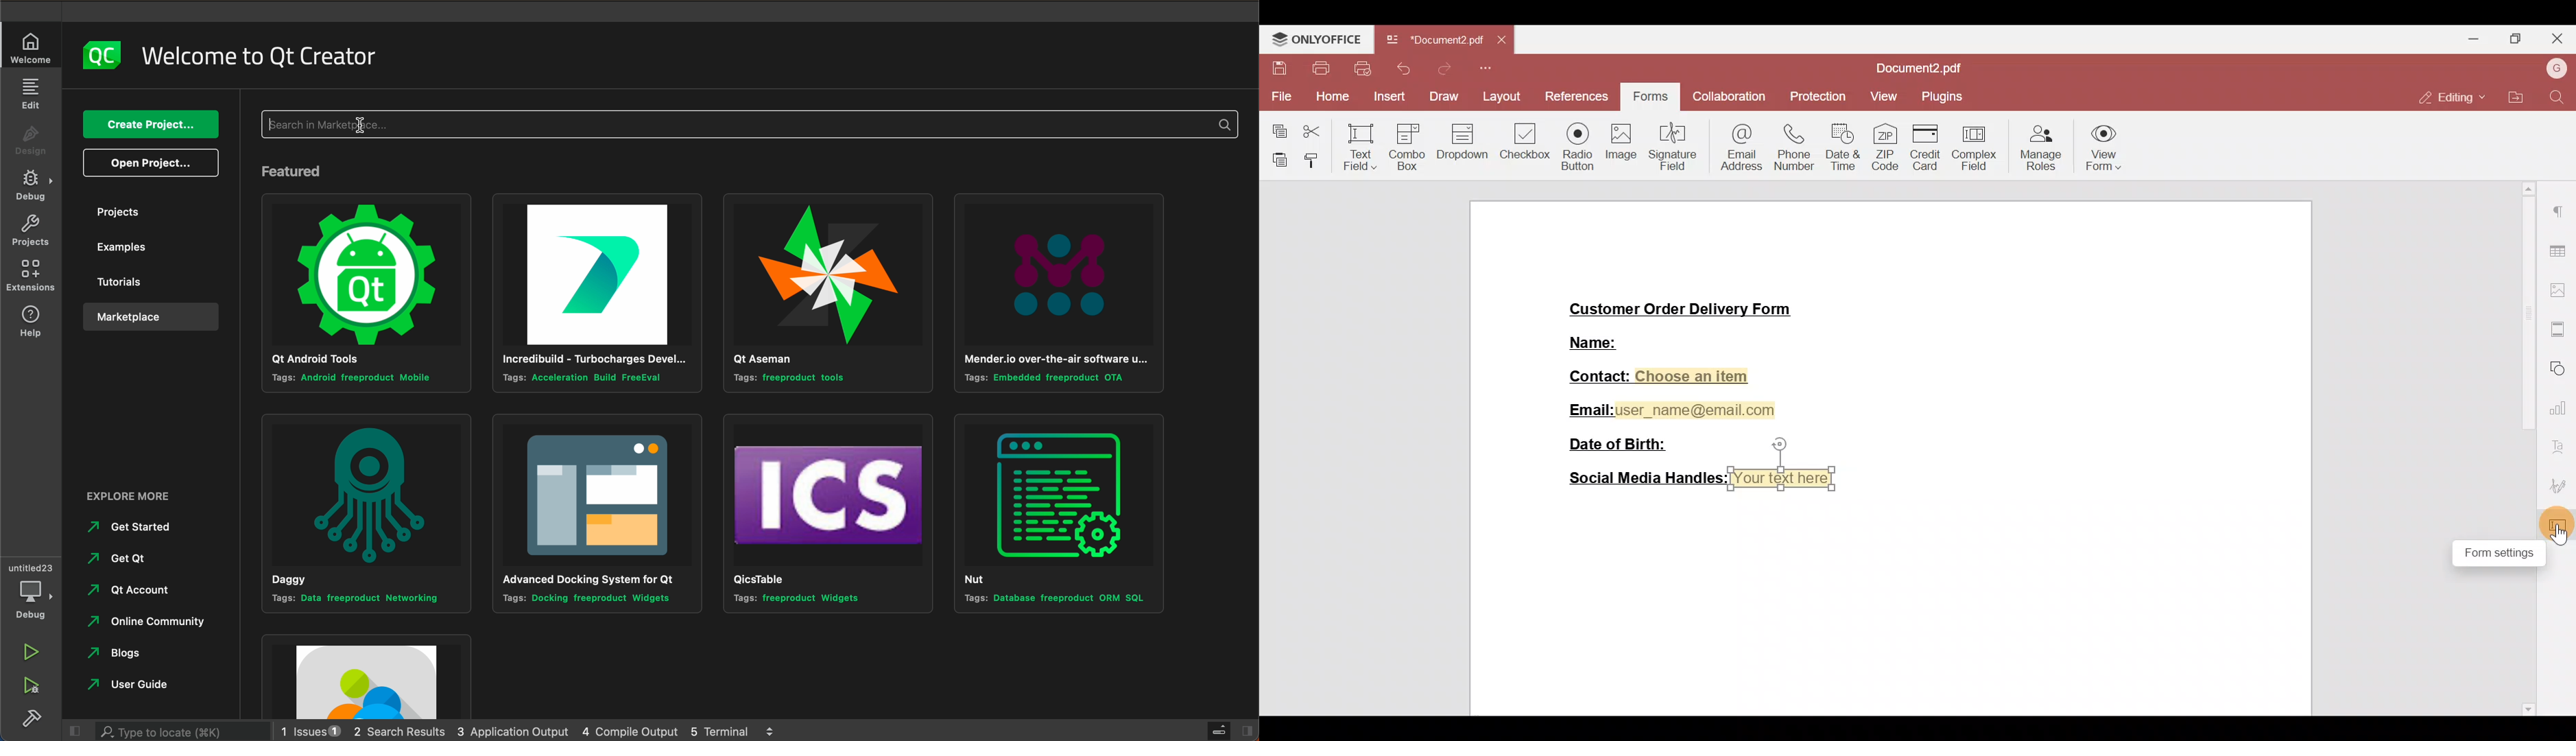  What do you see at coordinates (1943, 97) in the screenshot?
I see `Plugins` at bounding box center [1943, 97].